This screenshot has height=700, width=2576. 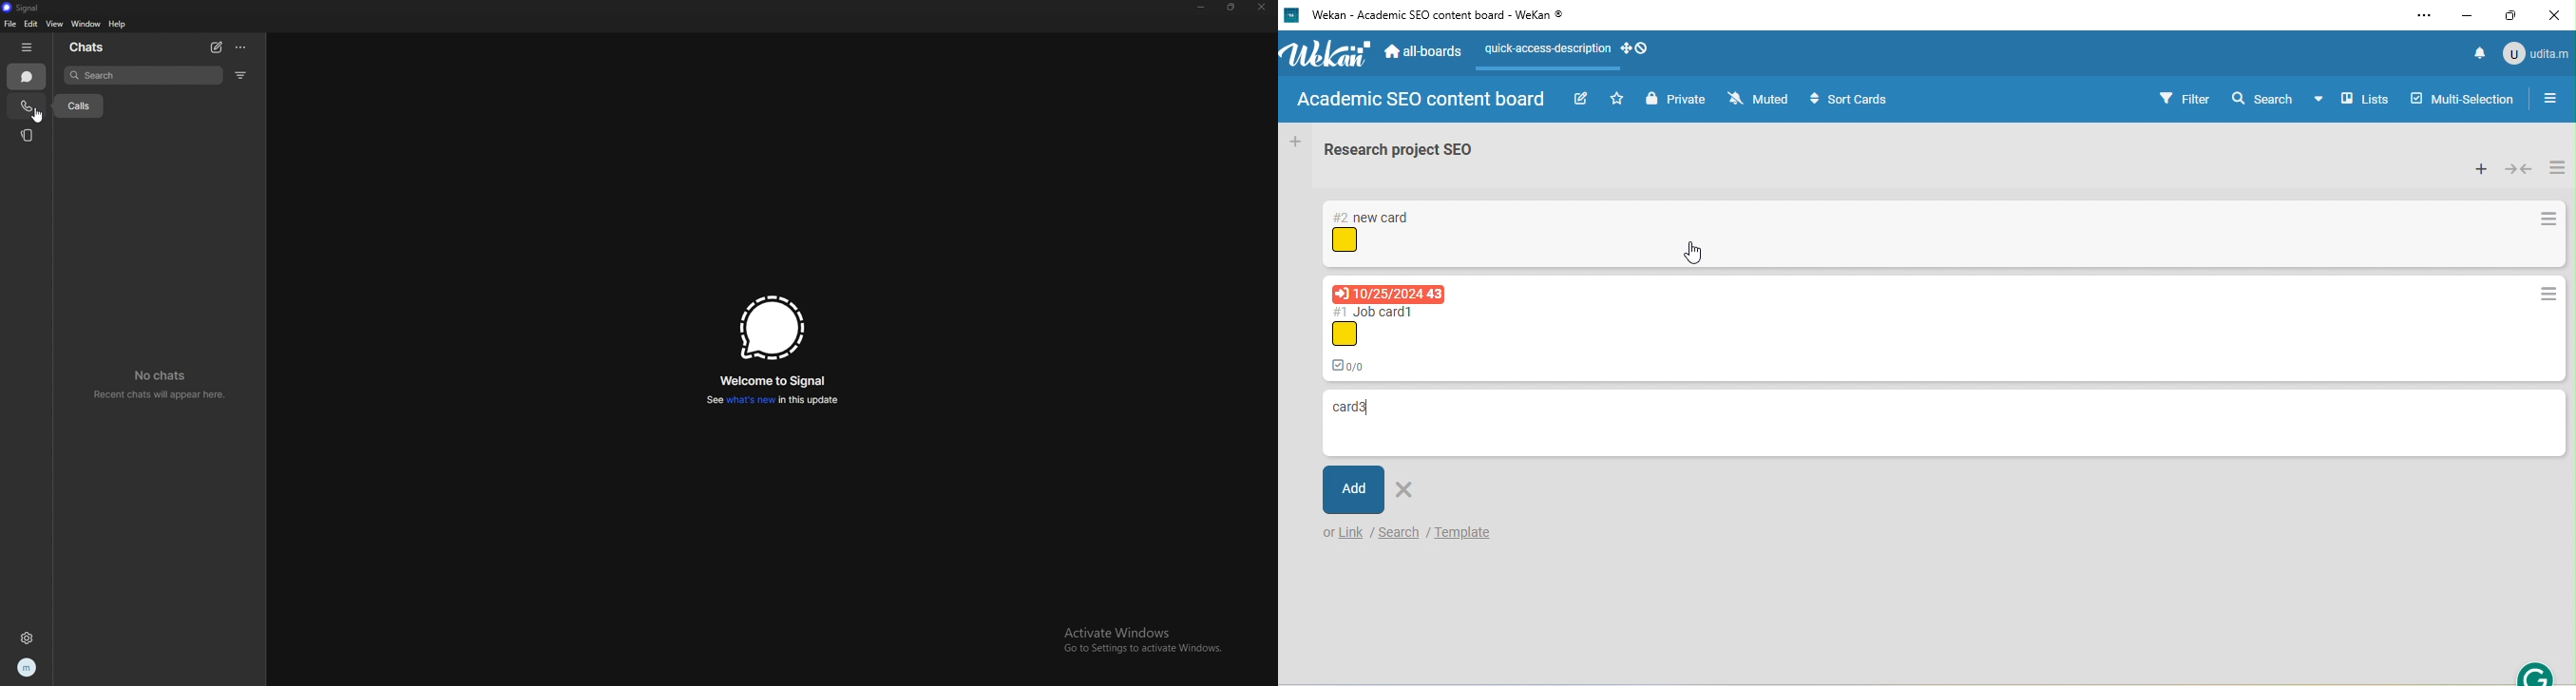 What do you see at coordinates (27, 639) in the screenshot?
I see `settings` at bounding box center [27, 639].